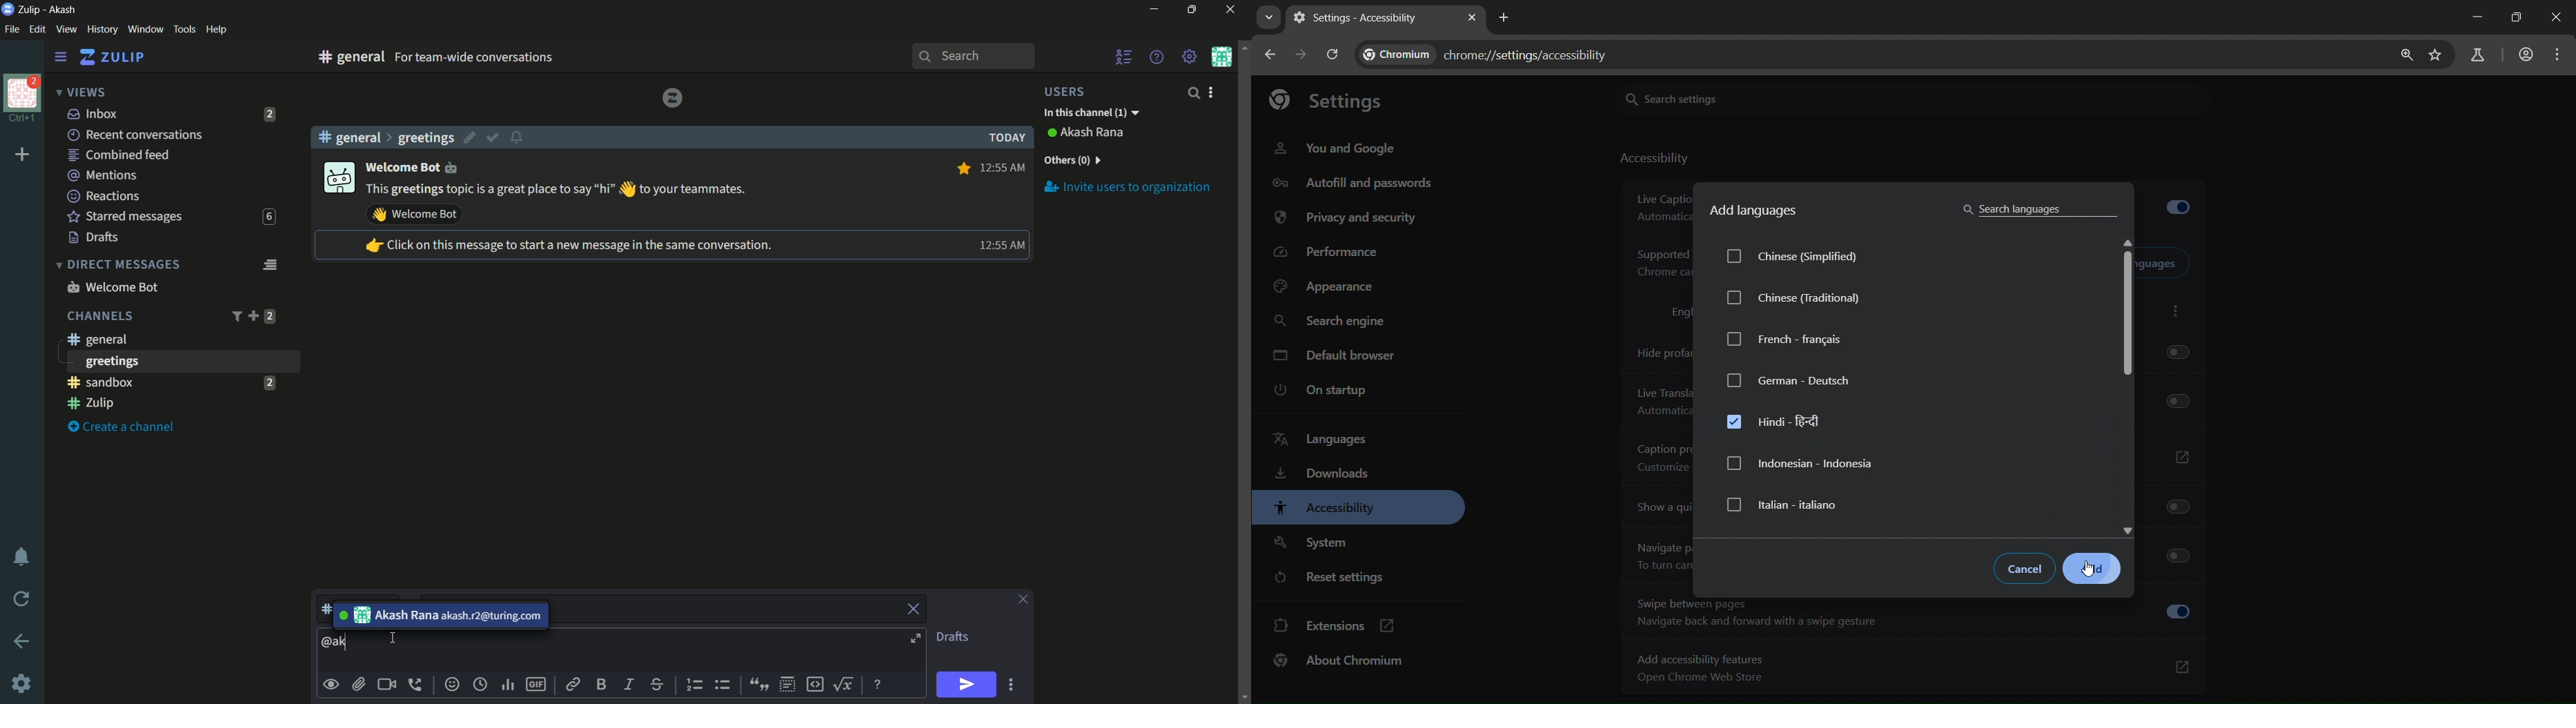  Describe the element at coordinates (93, 113) in the screenshot. I see `inbox` at that location.